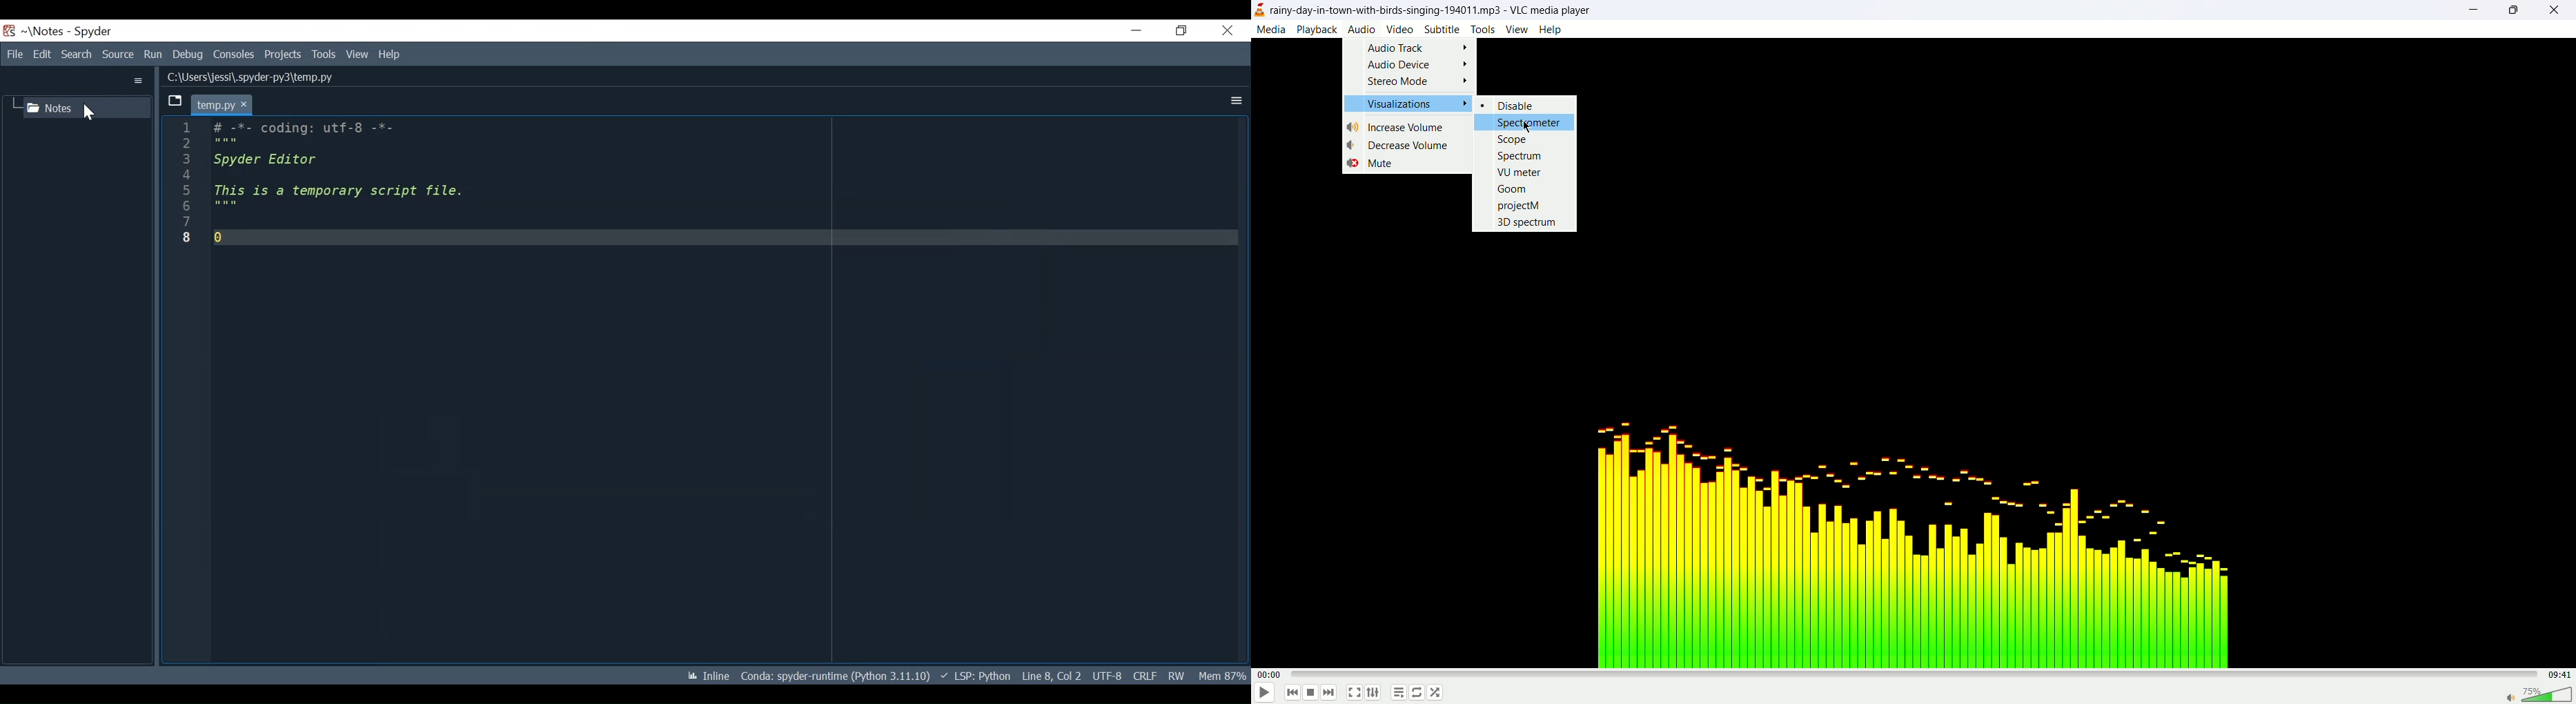 This screenshot has width=2576, height=728. What do you see at coordinates (184, 128) in the screenshot?
I see ` 1` at bounding box center [184, 128].